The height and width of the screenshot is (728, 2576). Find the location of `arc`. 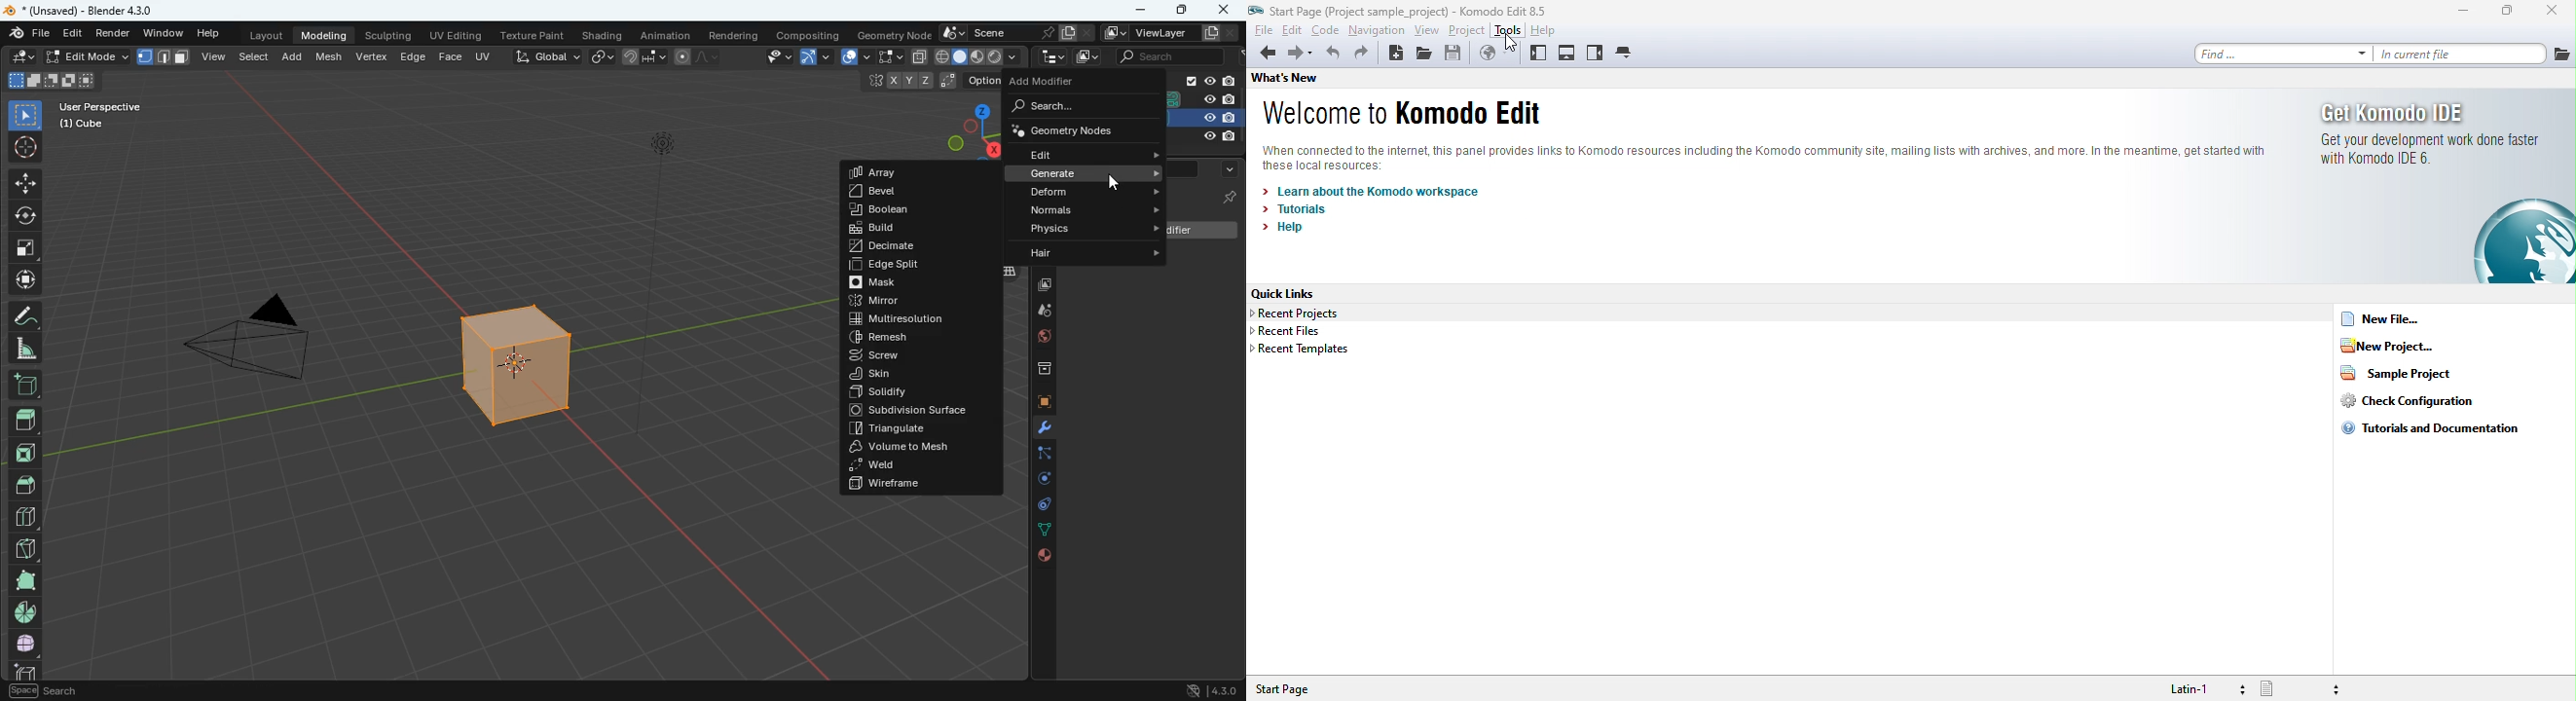

arc is located at coordinates (814, 57).